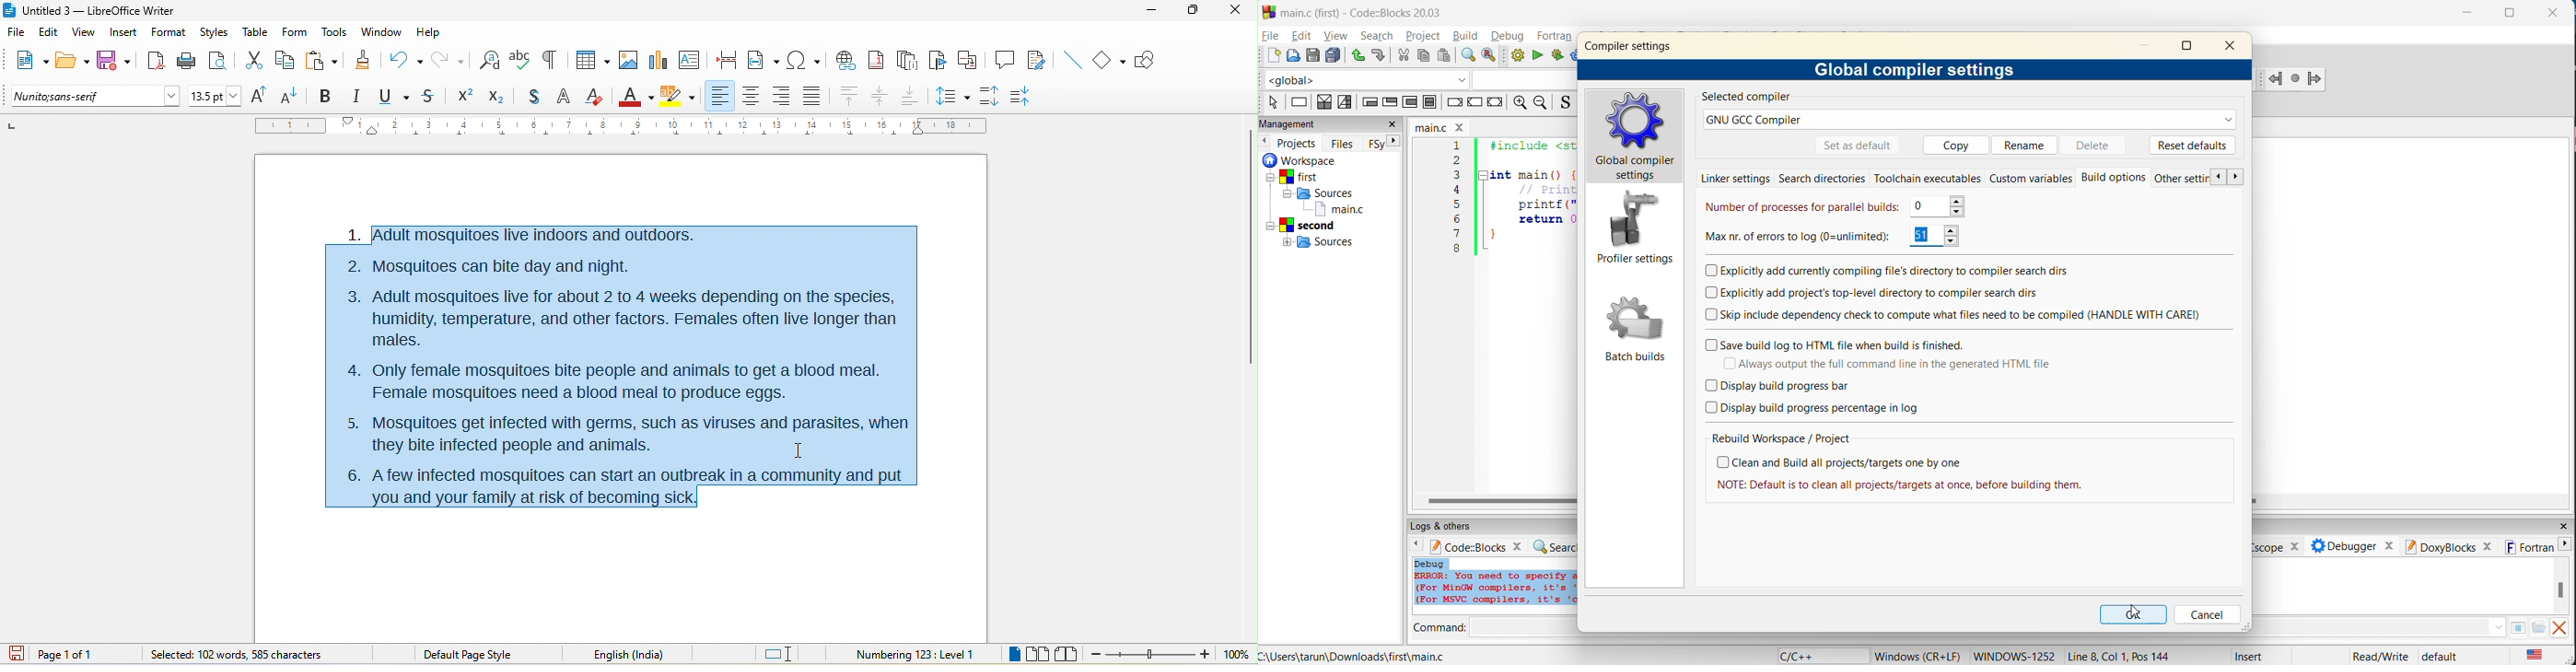 This screenshot has height=672, width=2576. Describe the element at coordinates (2442, 656) in the screenshot. I see `default` at that location.